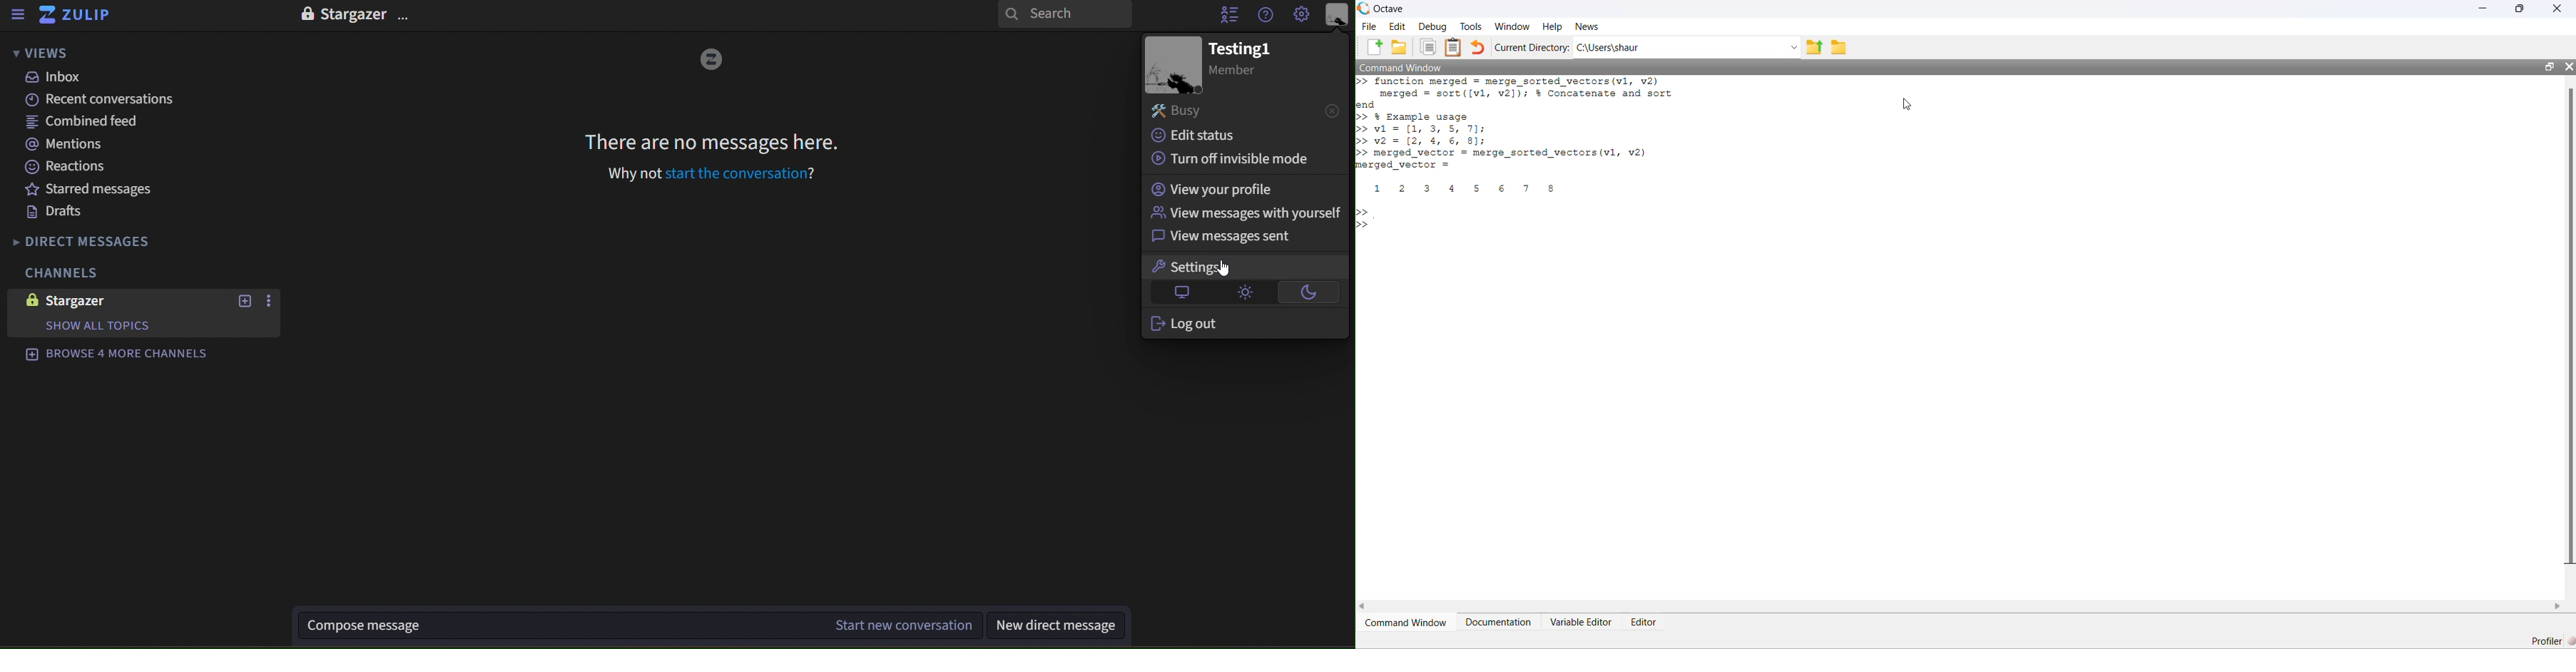  What do you see at coordinates (1225, 158) in the screenshot?
I see `turn off invisible mode` at bounding box center [1225, 158].